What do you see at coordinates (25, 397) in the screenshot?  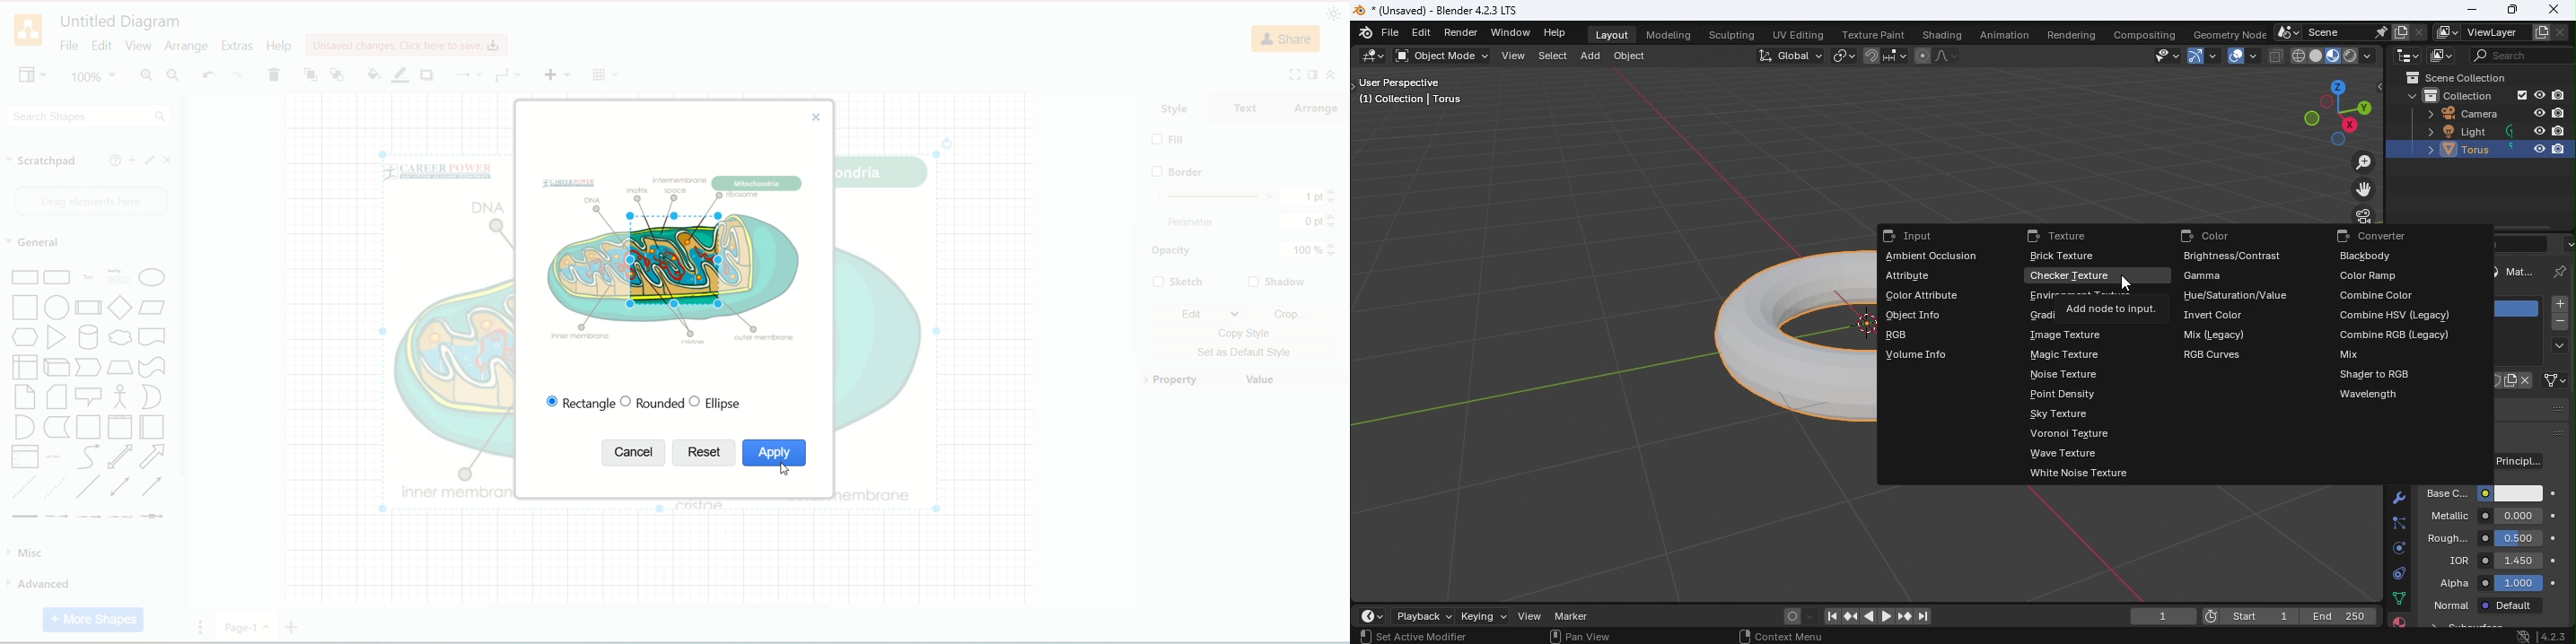 I see `Card` at bounding box center [25, 397].